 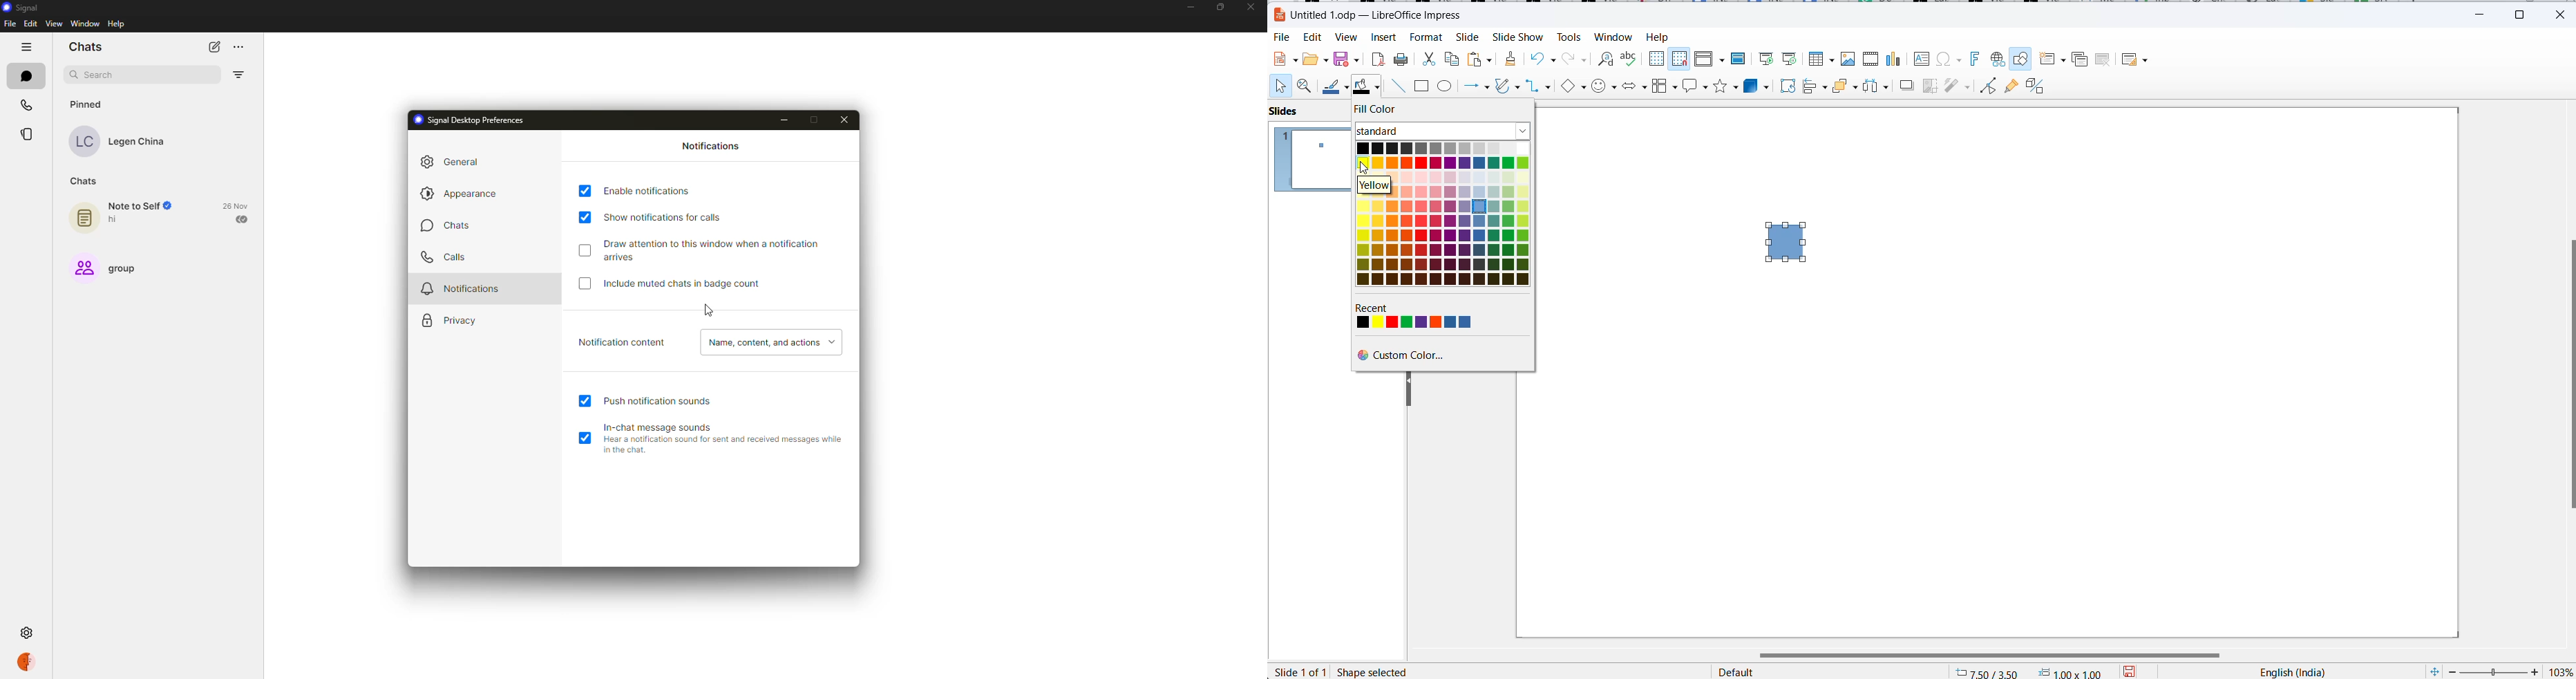 What do you see at coordinates (1335, 89) in the screenshot?
I see `line` at bounding box center [1335, 89].